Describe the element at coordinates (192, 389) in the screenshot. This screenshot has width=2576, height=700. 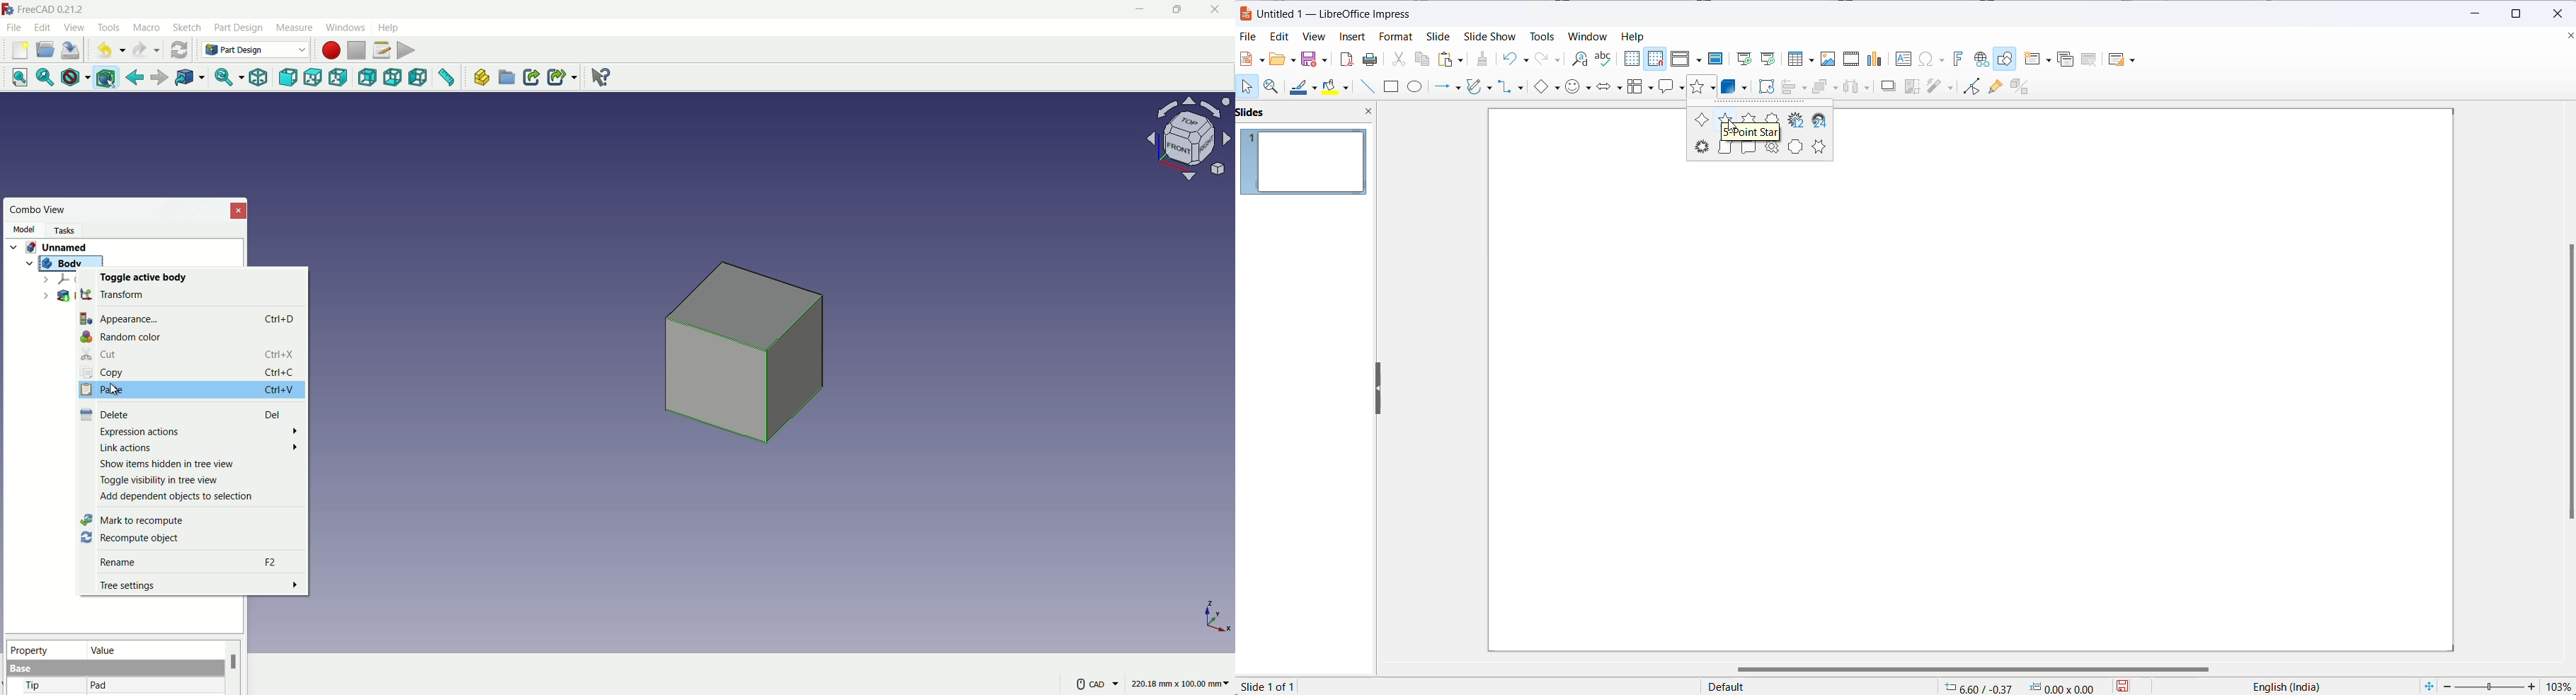
I see `Paste Ctrl+V` at that location.